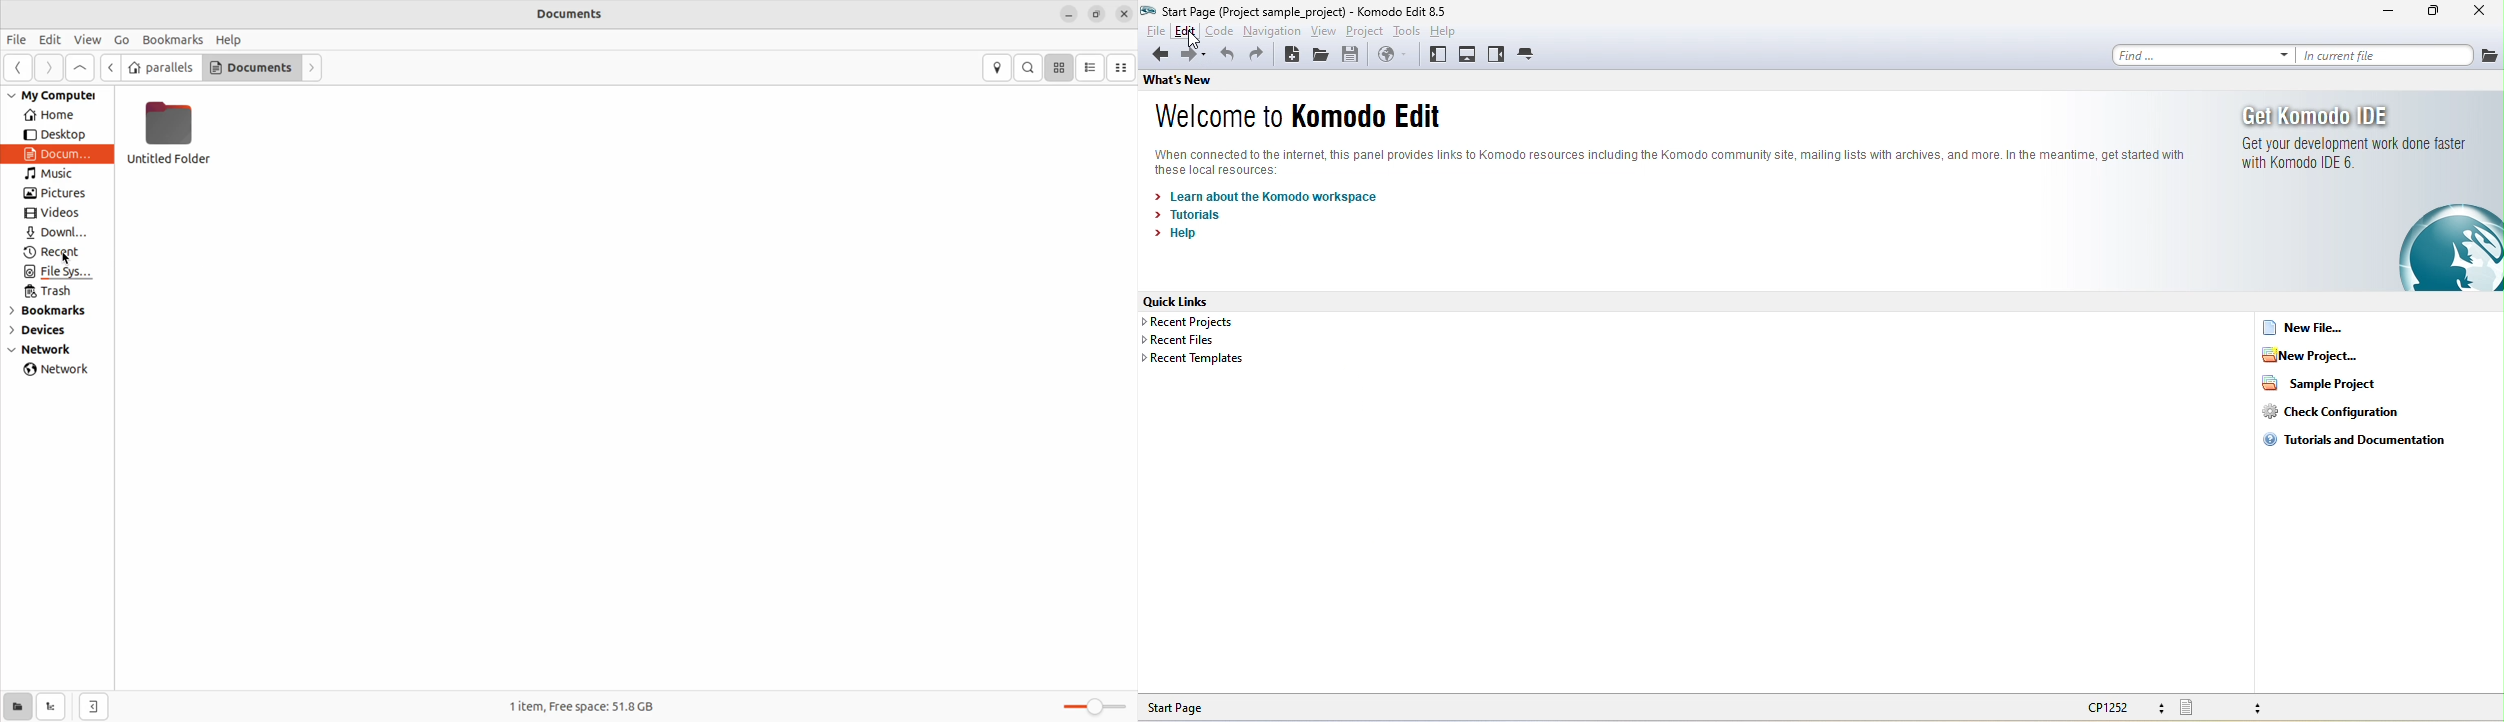 This screenshot has height=728, width=2520. I want to click on redo, so click(1262, 54).